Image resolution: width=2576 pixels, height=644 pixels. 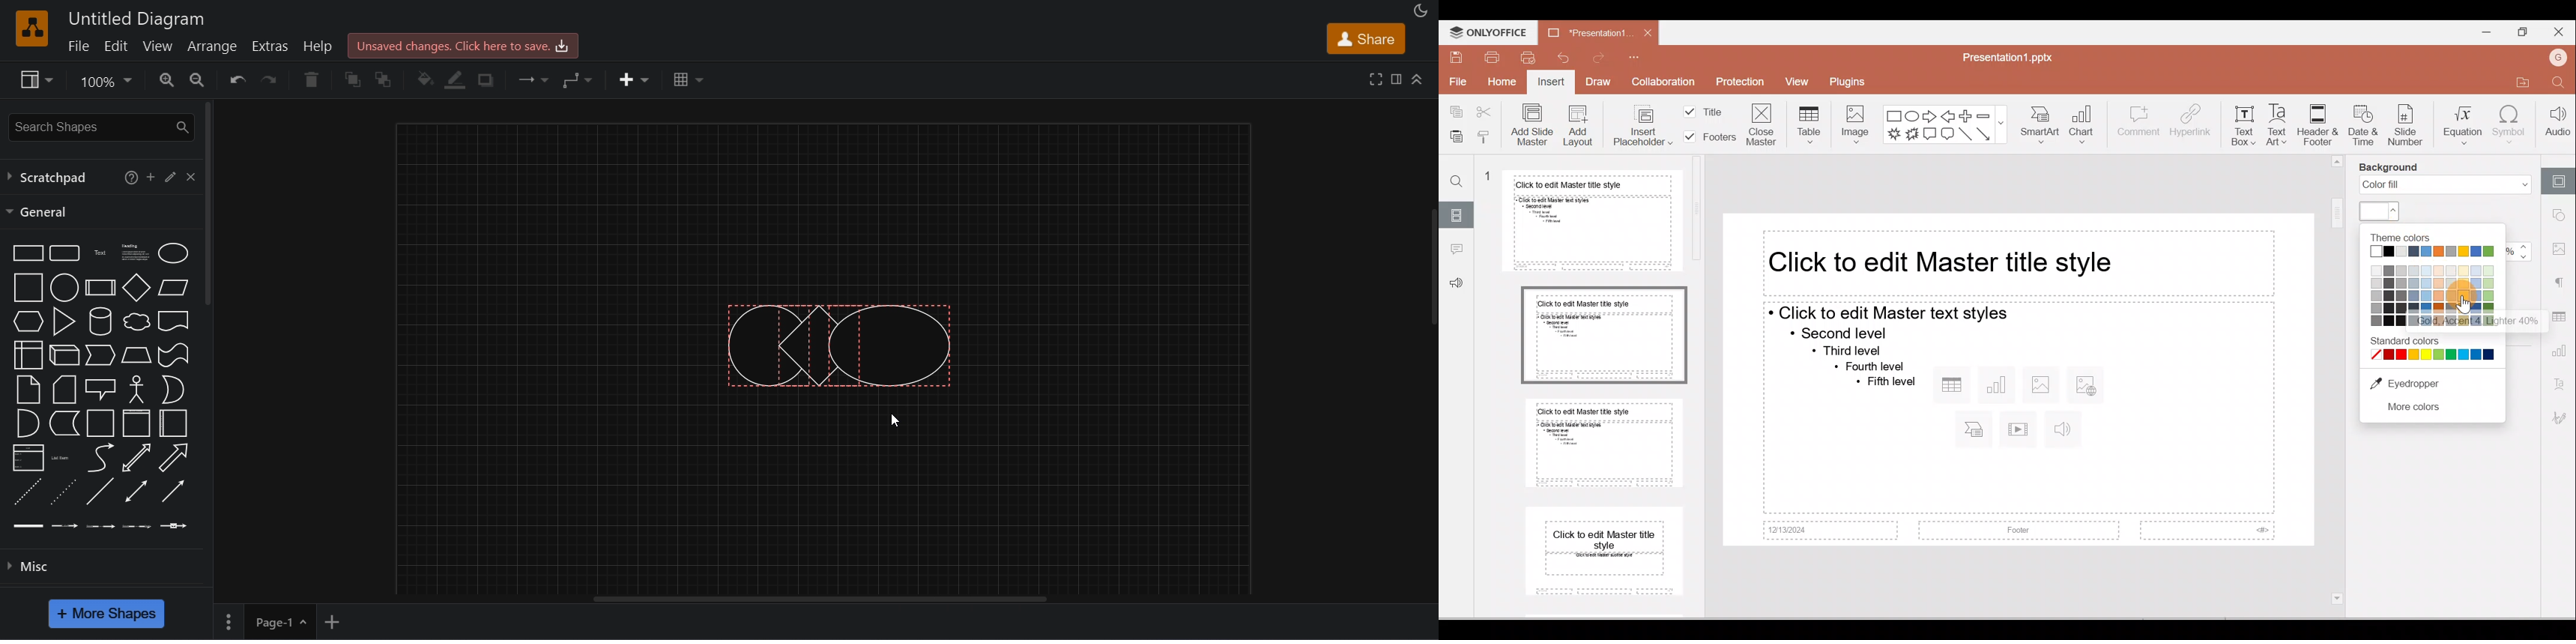 I want to click on Minimise, so click(x=2483, y=31).